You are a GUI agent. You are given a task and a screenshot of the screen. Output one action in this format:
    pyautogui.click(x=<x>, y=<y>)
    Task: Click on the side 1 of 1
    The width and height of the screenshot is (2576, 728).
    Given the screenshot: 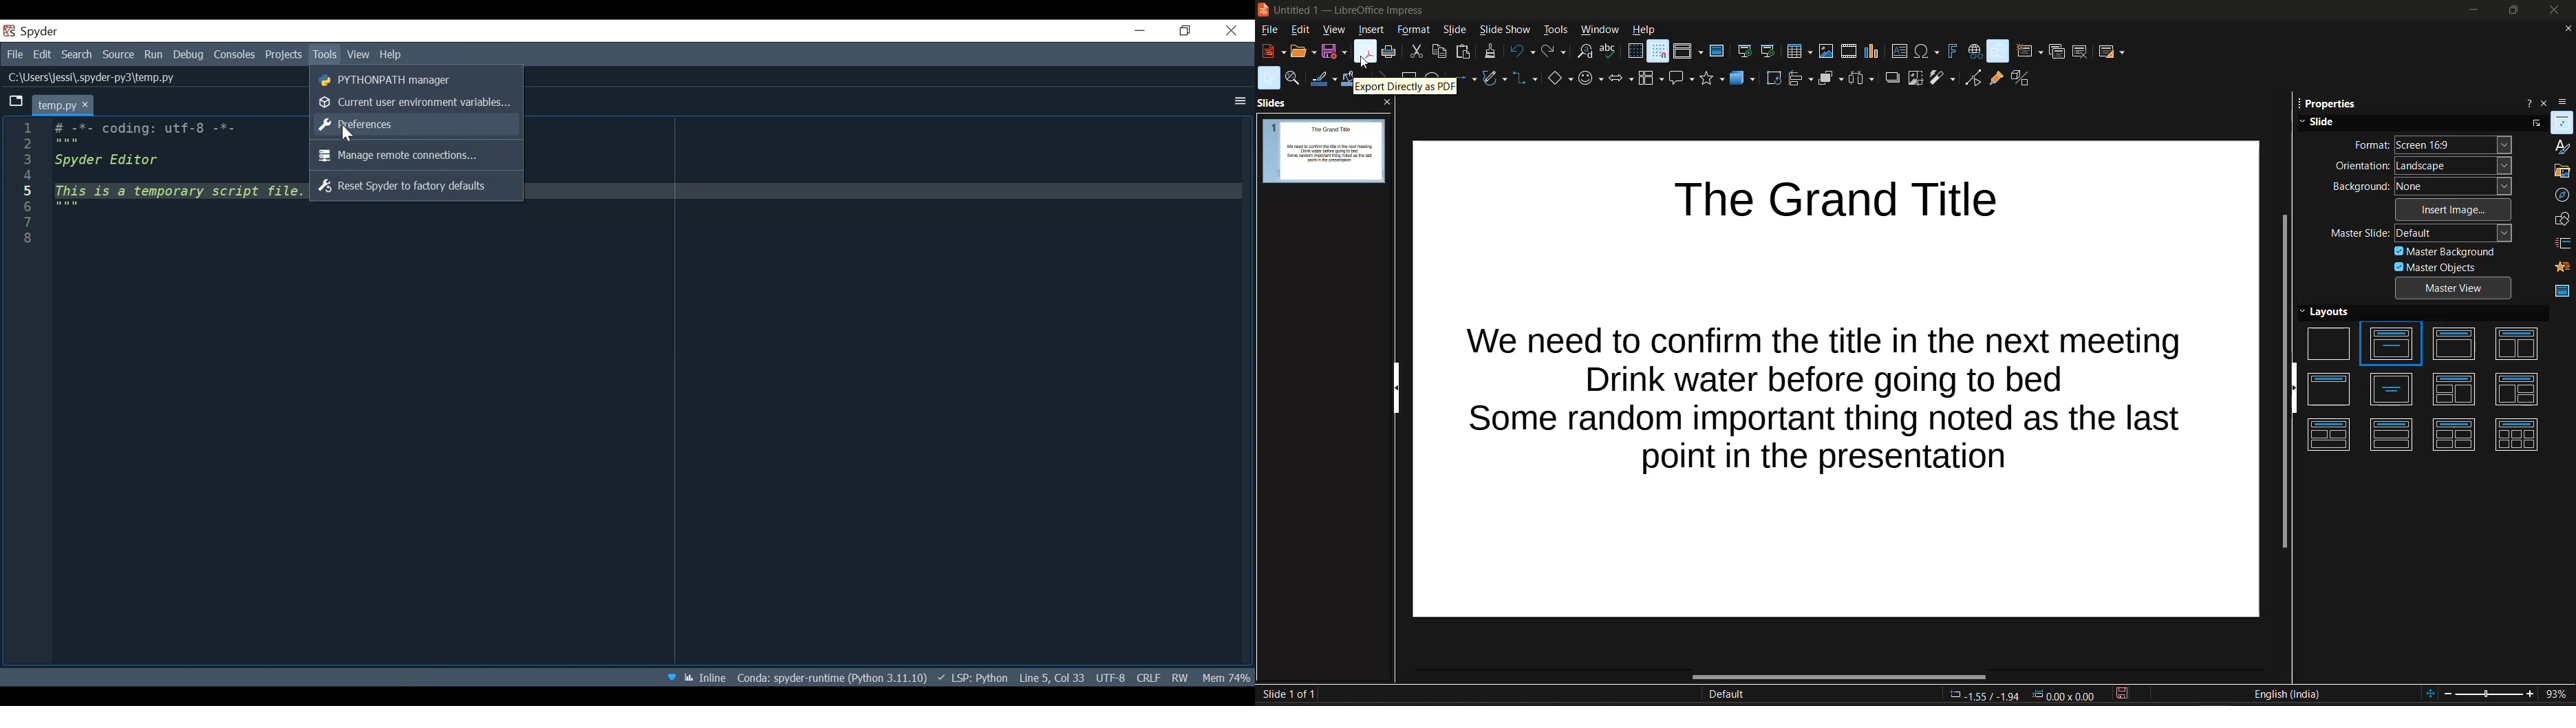 What is the action you would take?
    pyautogui.click(x=1291, y=694)
    